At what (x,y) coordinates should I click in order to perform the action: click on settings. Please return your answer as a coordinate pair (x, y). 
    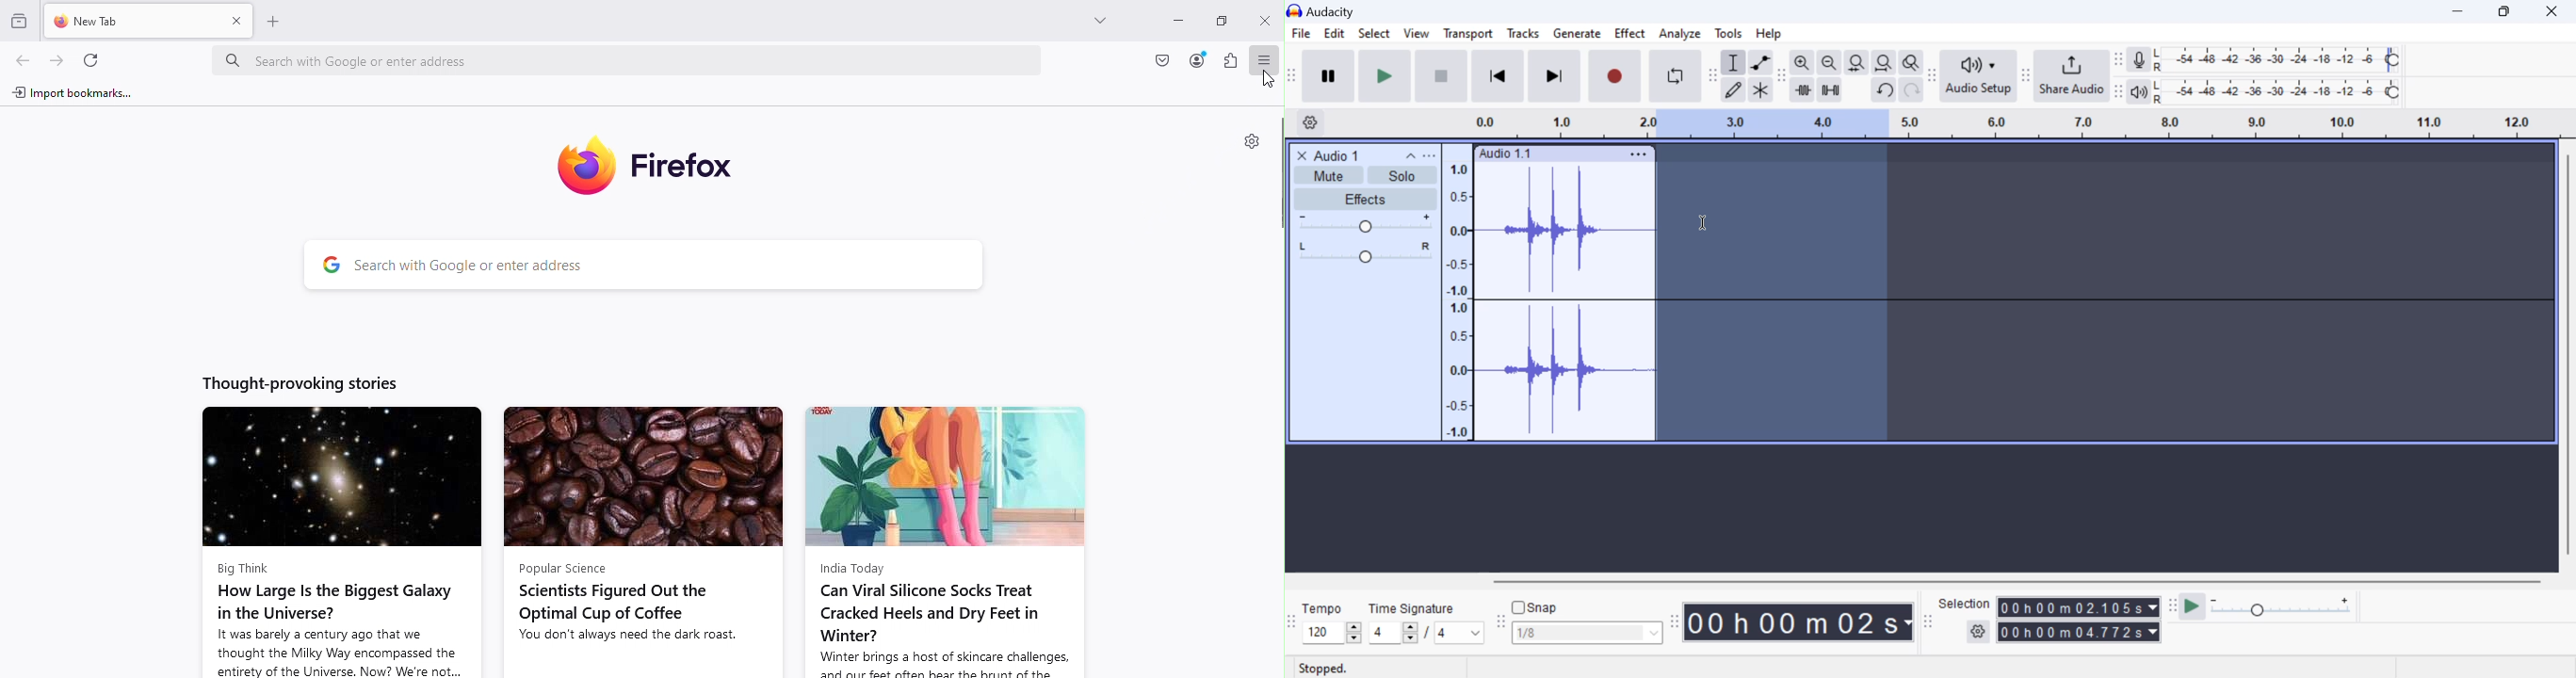
    Looking at the image, I should click on (1980, 632).